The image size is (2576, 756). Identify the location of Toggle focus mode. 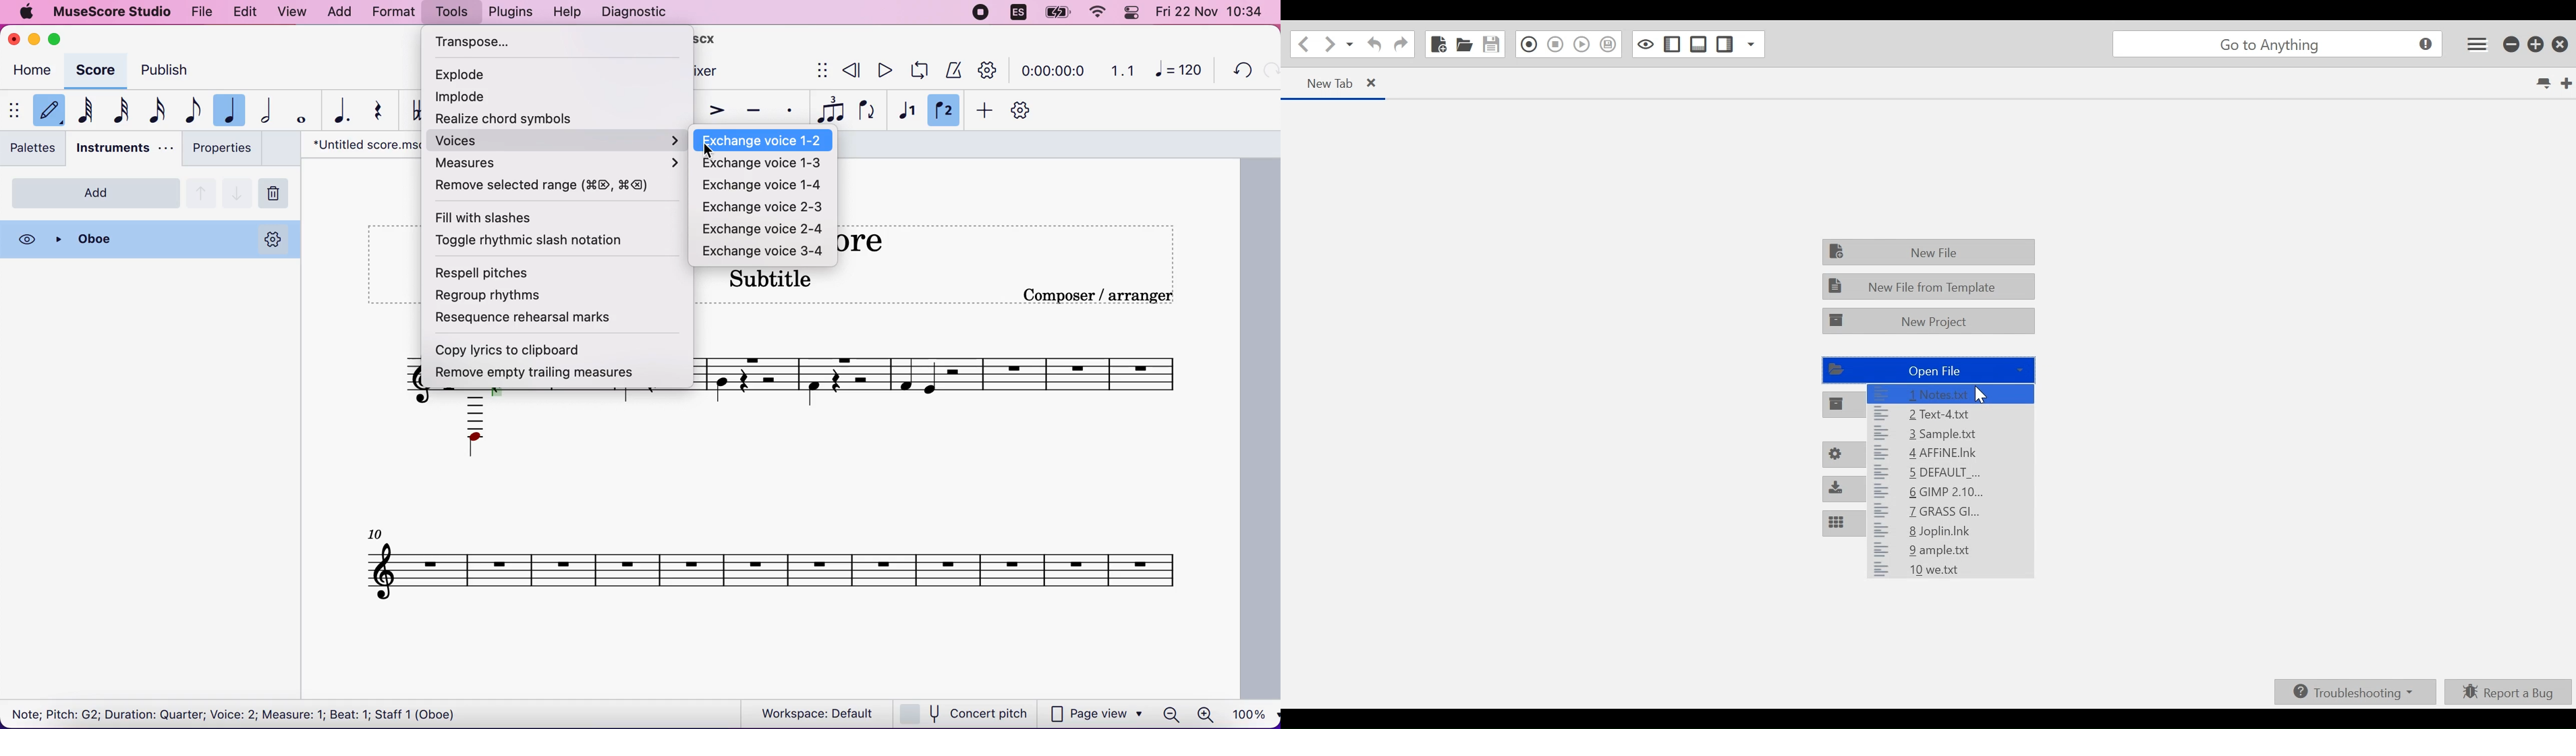
(1646, 45).